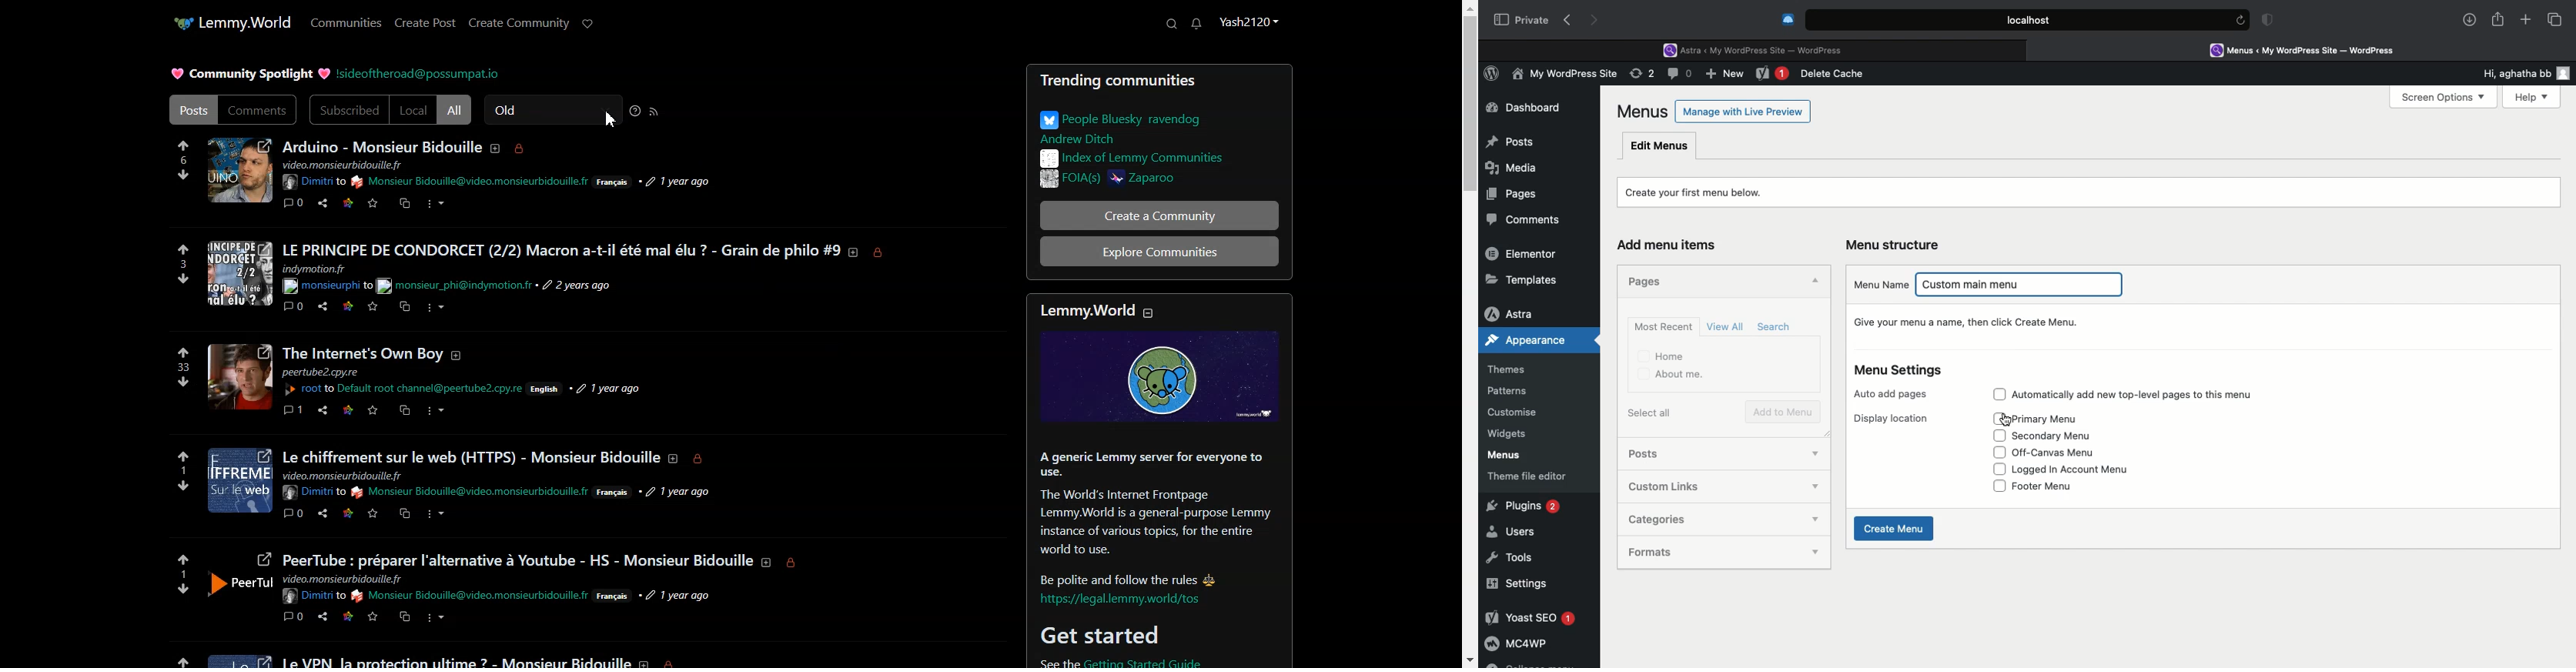 Image resolution: width=2576 pixels, height=672 pixels. What do you see at coordinates (418, 73) in the screenshot?
I see `Hyperlink` at bounding box center [418, 73].